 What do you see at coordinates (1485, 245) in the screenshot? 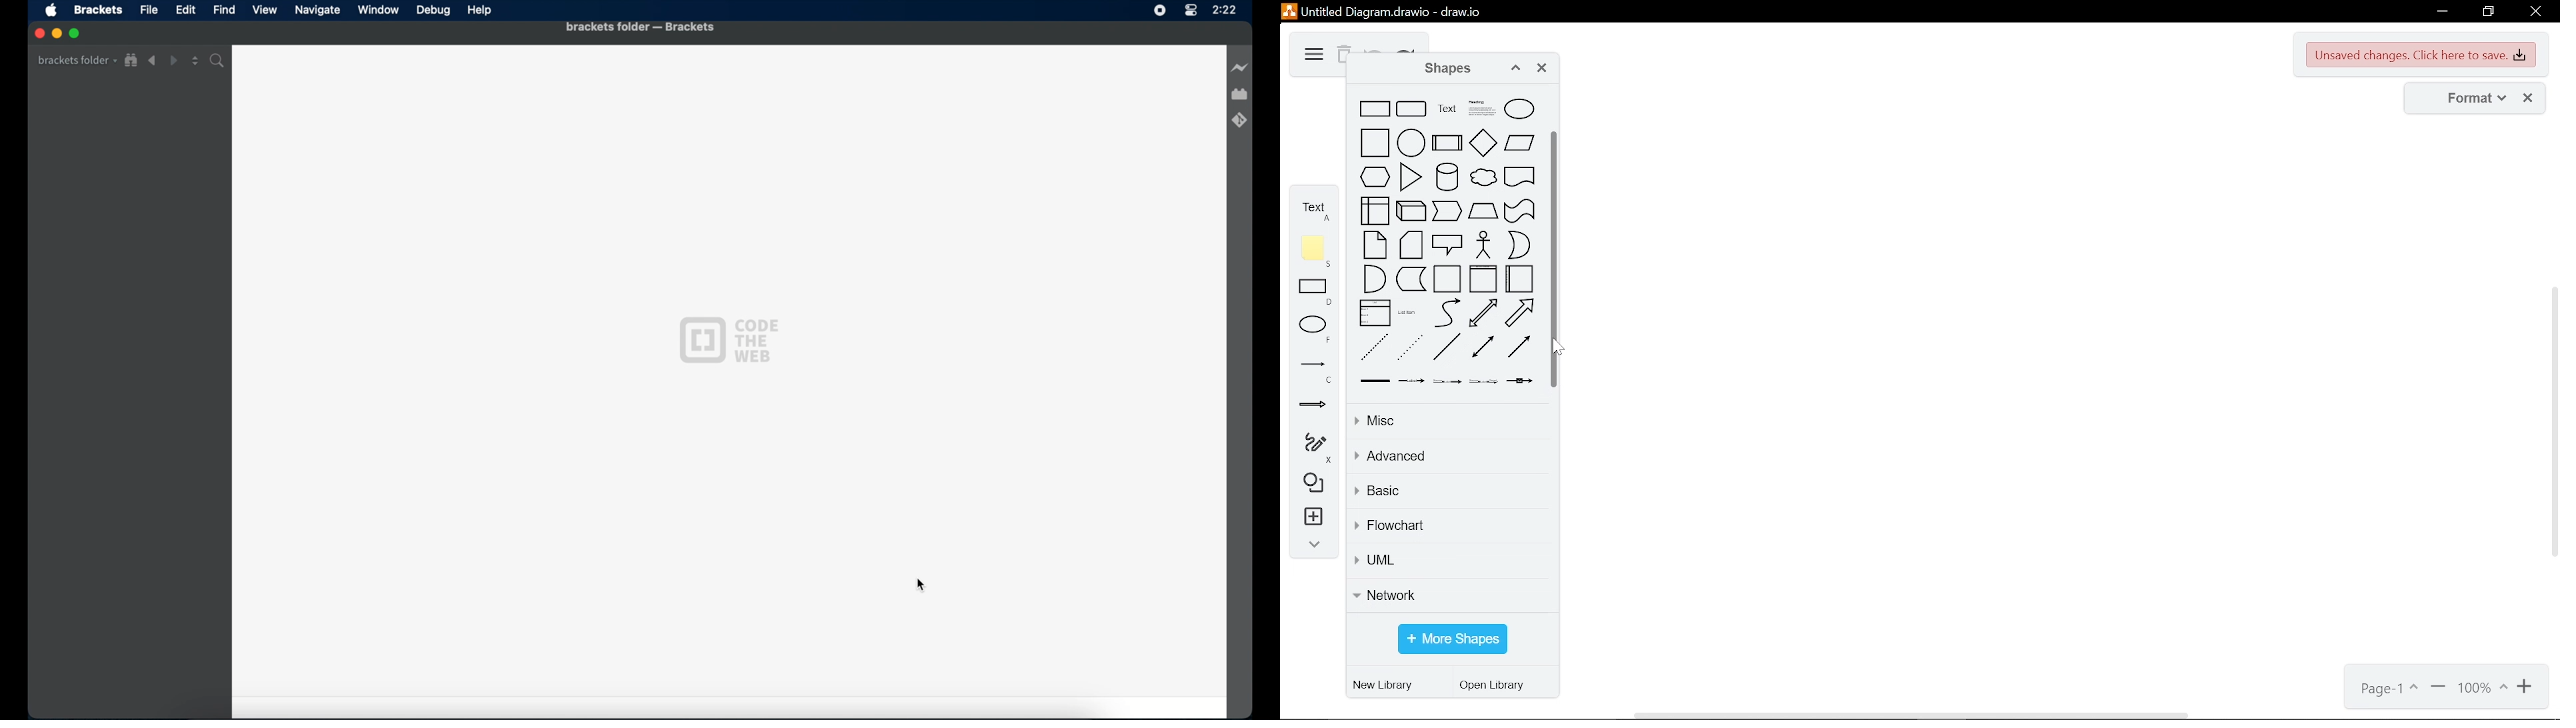
I see `actor` at bounding box center [1485, 245].